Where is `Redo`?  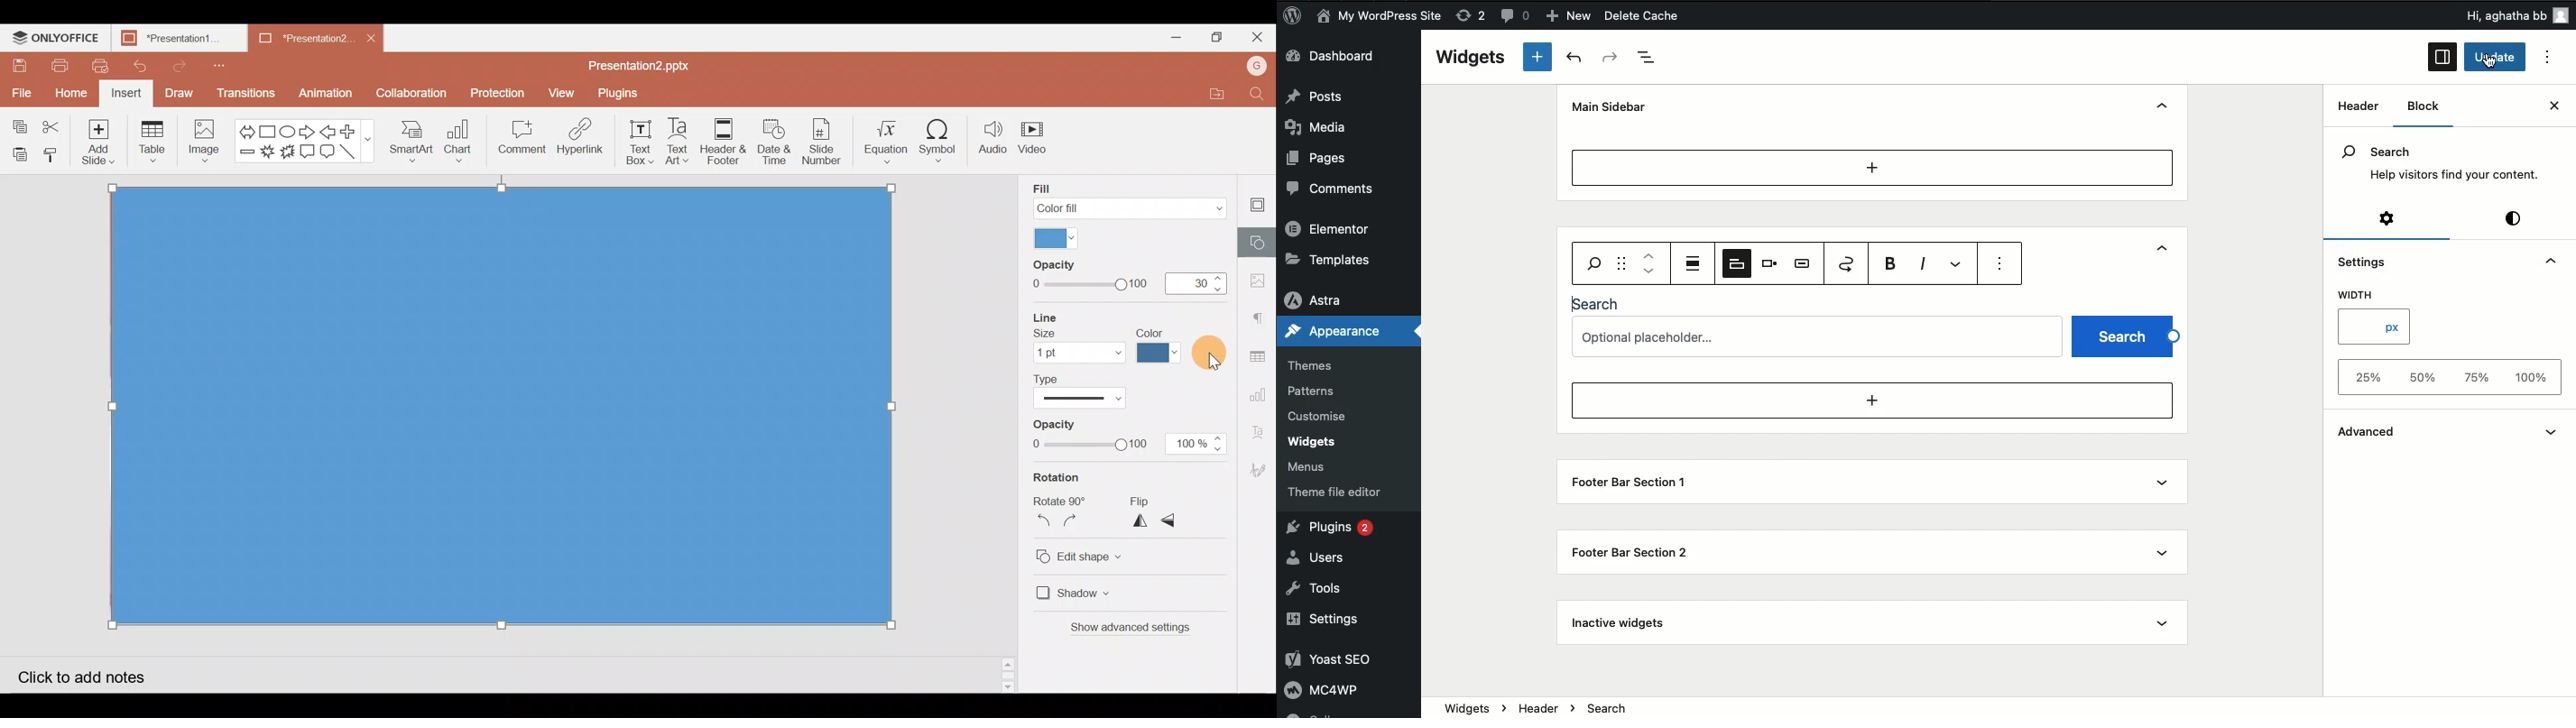
Redo is located at coordinates (1611, 57).